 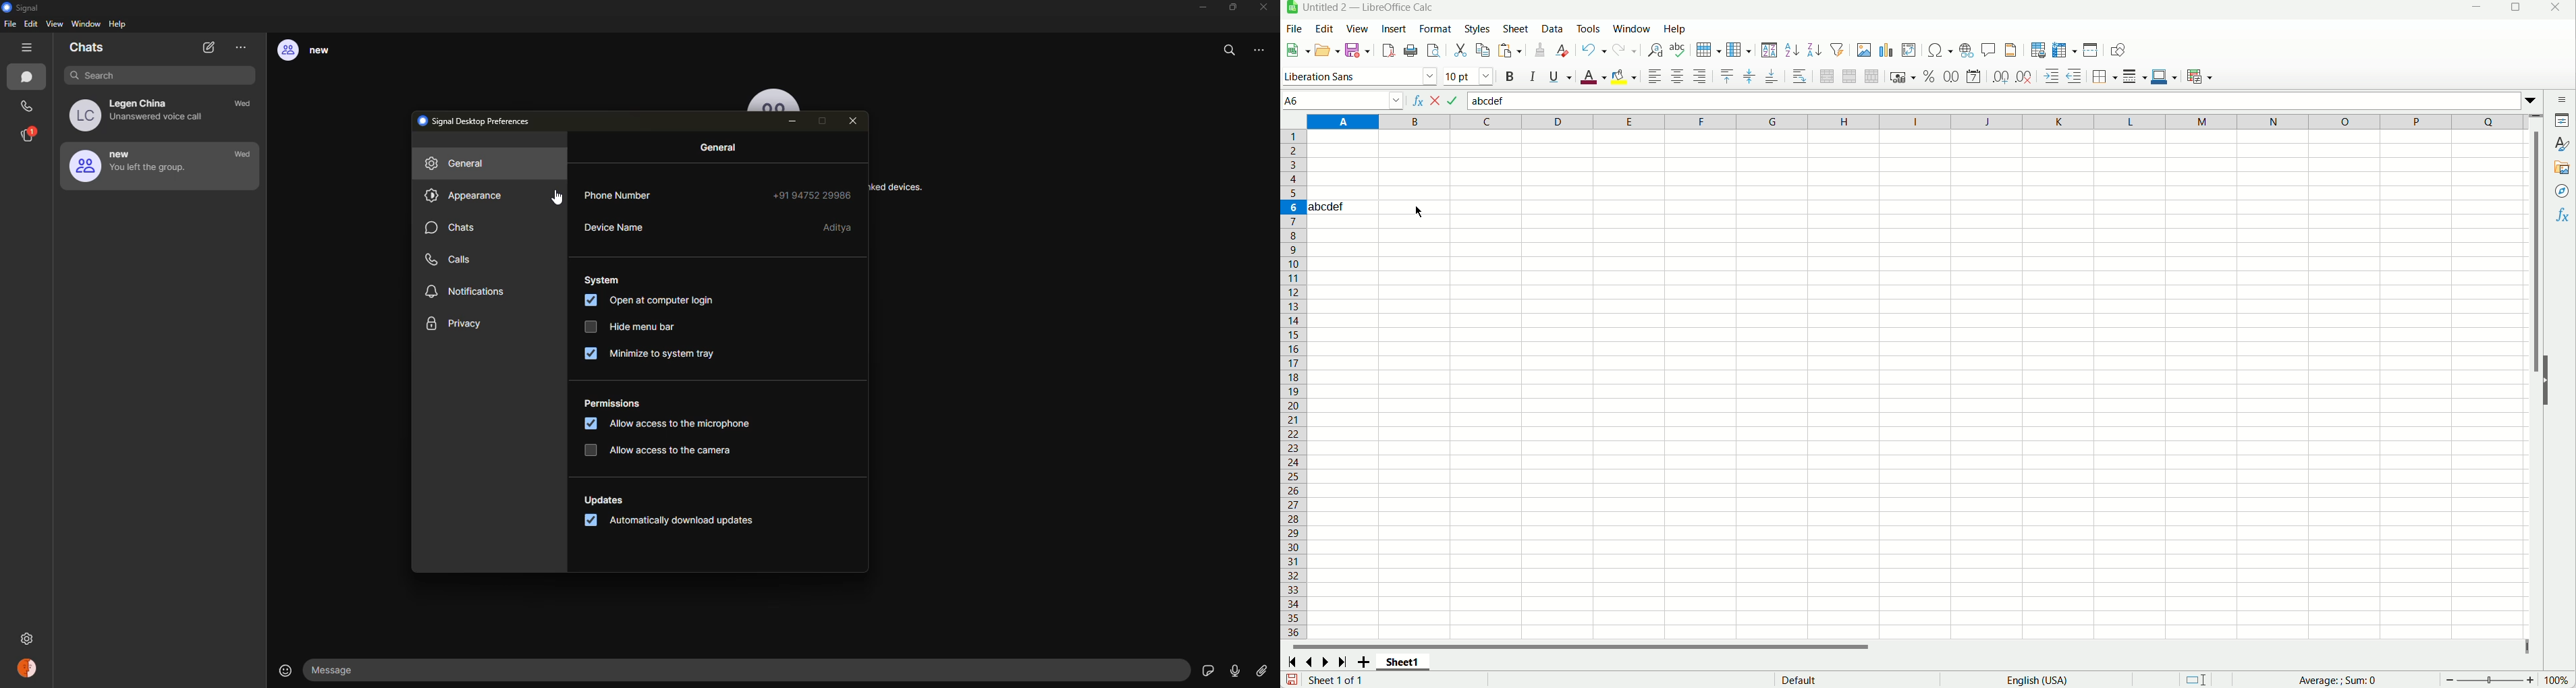 What do you see at coordinates (2065, 49) in the screenshot?
I see `freeze rows and column` at bounding box center [2065, 49].